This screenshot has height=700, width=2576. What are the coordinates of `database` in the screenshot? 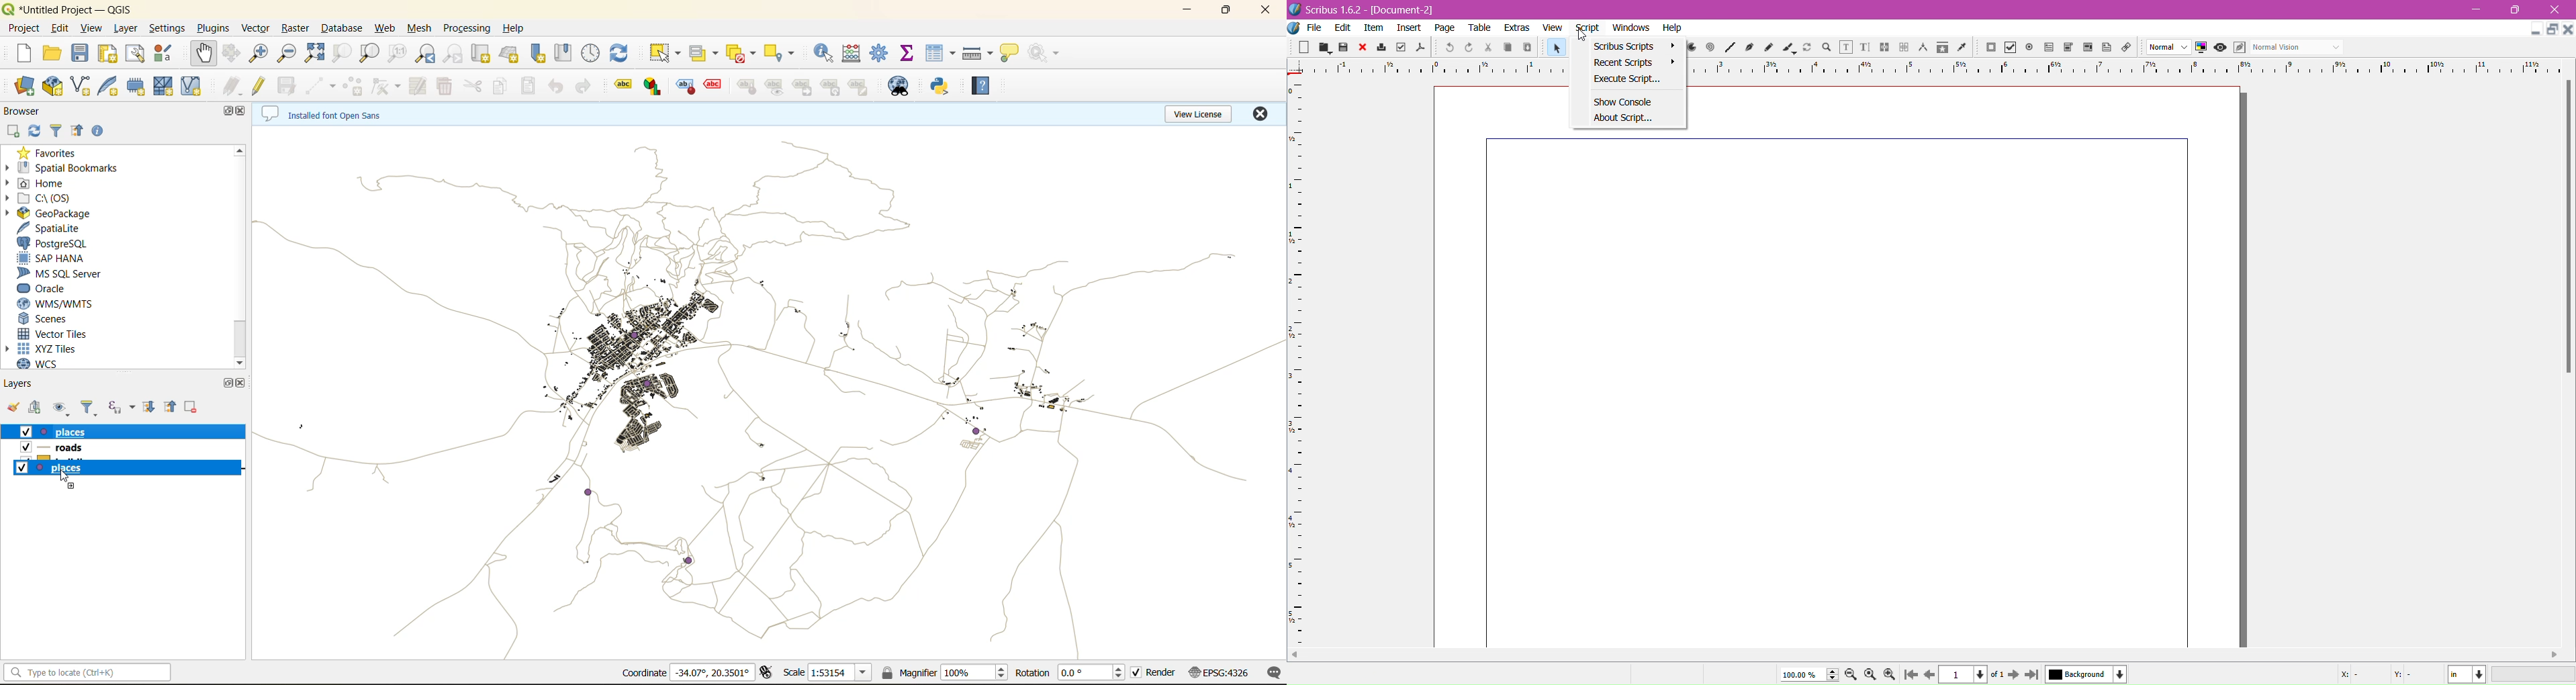 It's located at (342, 29).